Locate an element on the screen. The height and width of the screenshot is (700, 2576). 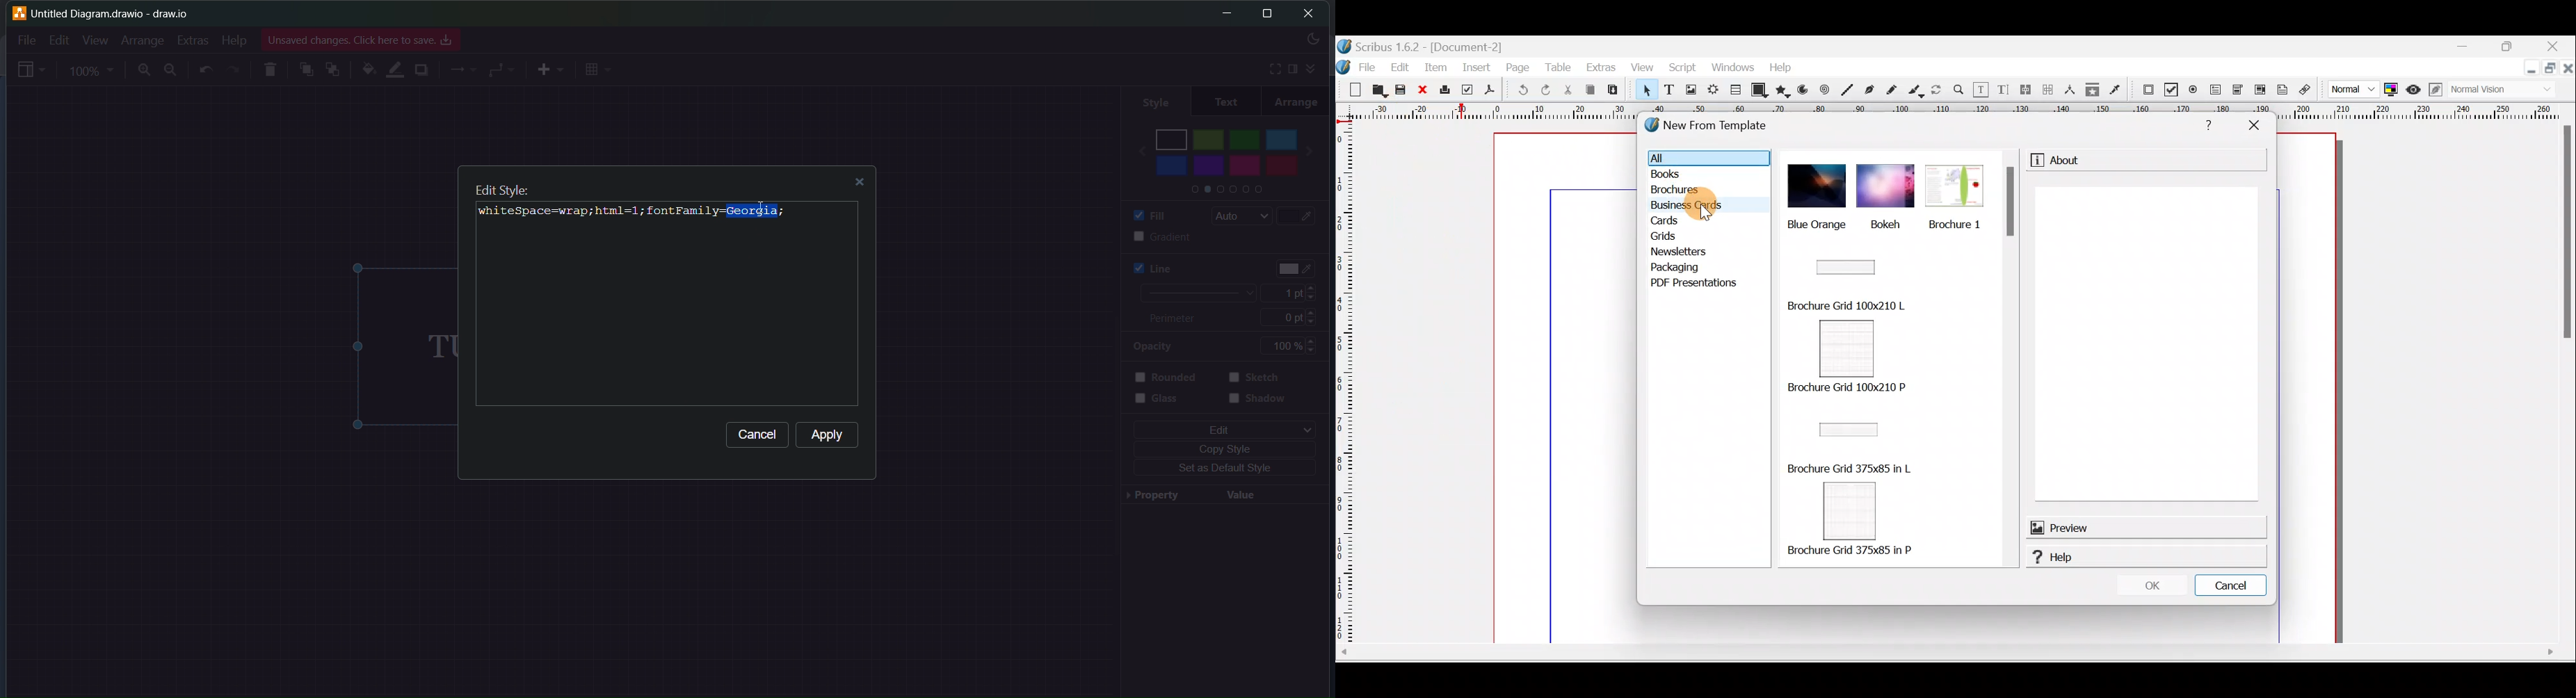
zoom percentage is located at coordinates (93, 70).